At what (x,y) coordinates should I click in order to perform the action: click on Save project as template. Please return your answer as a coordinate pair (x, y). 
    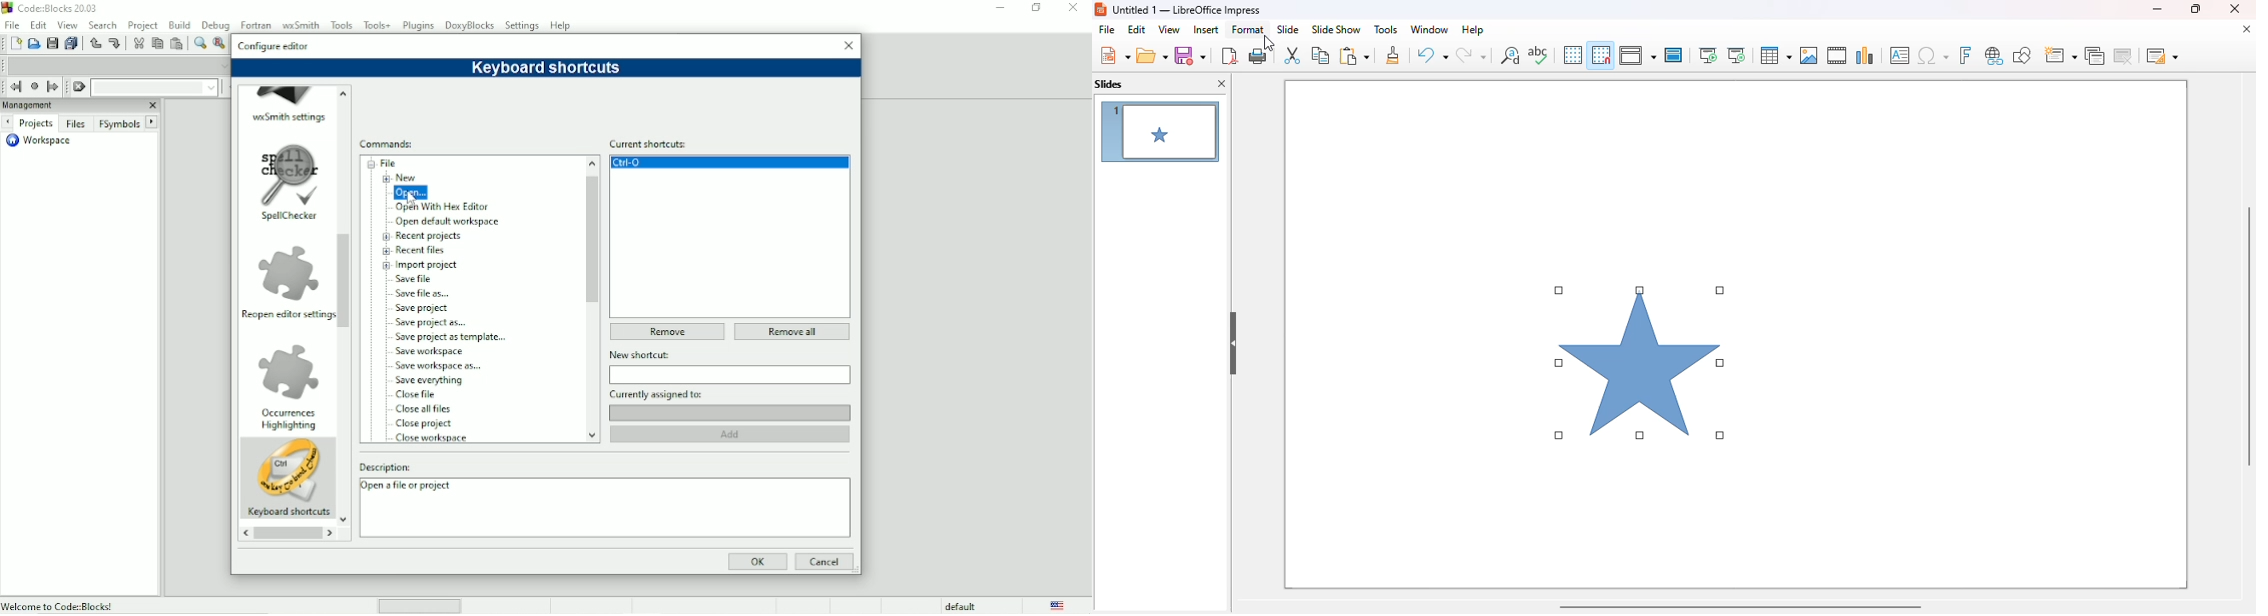
    Looking at the image, I should click on (456, 337).